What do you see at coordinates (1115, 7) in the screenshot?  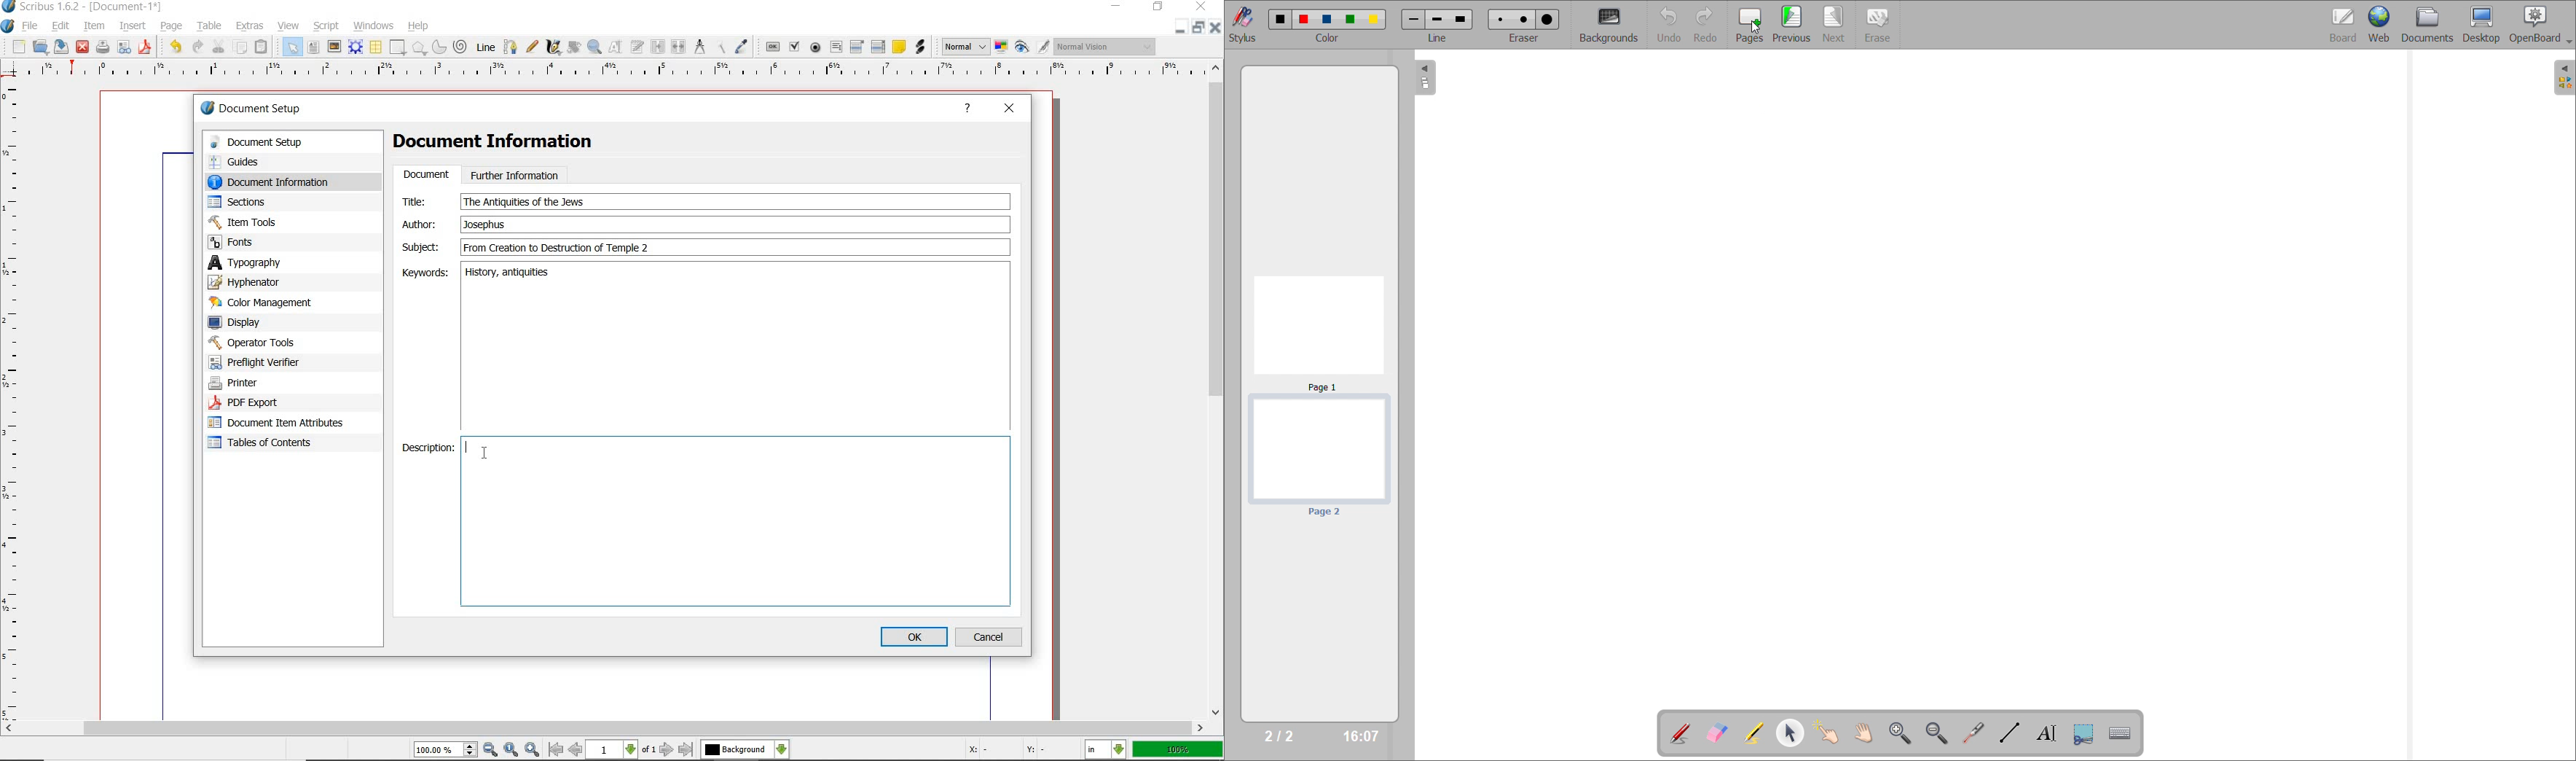 I see `minimize` at bounding box center [1115, 7].